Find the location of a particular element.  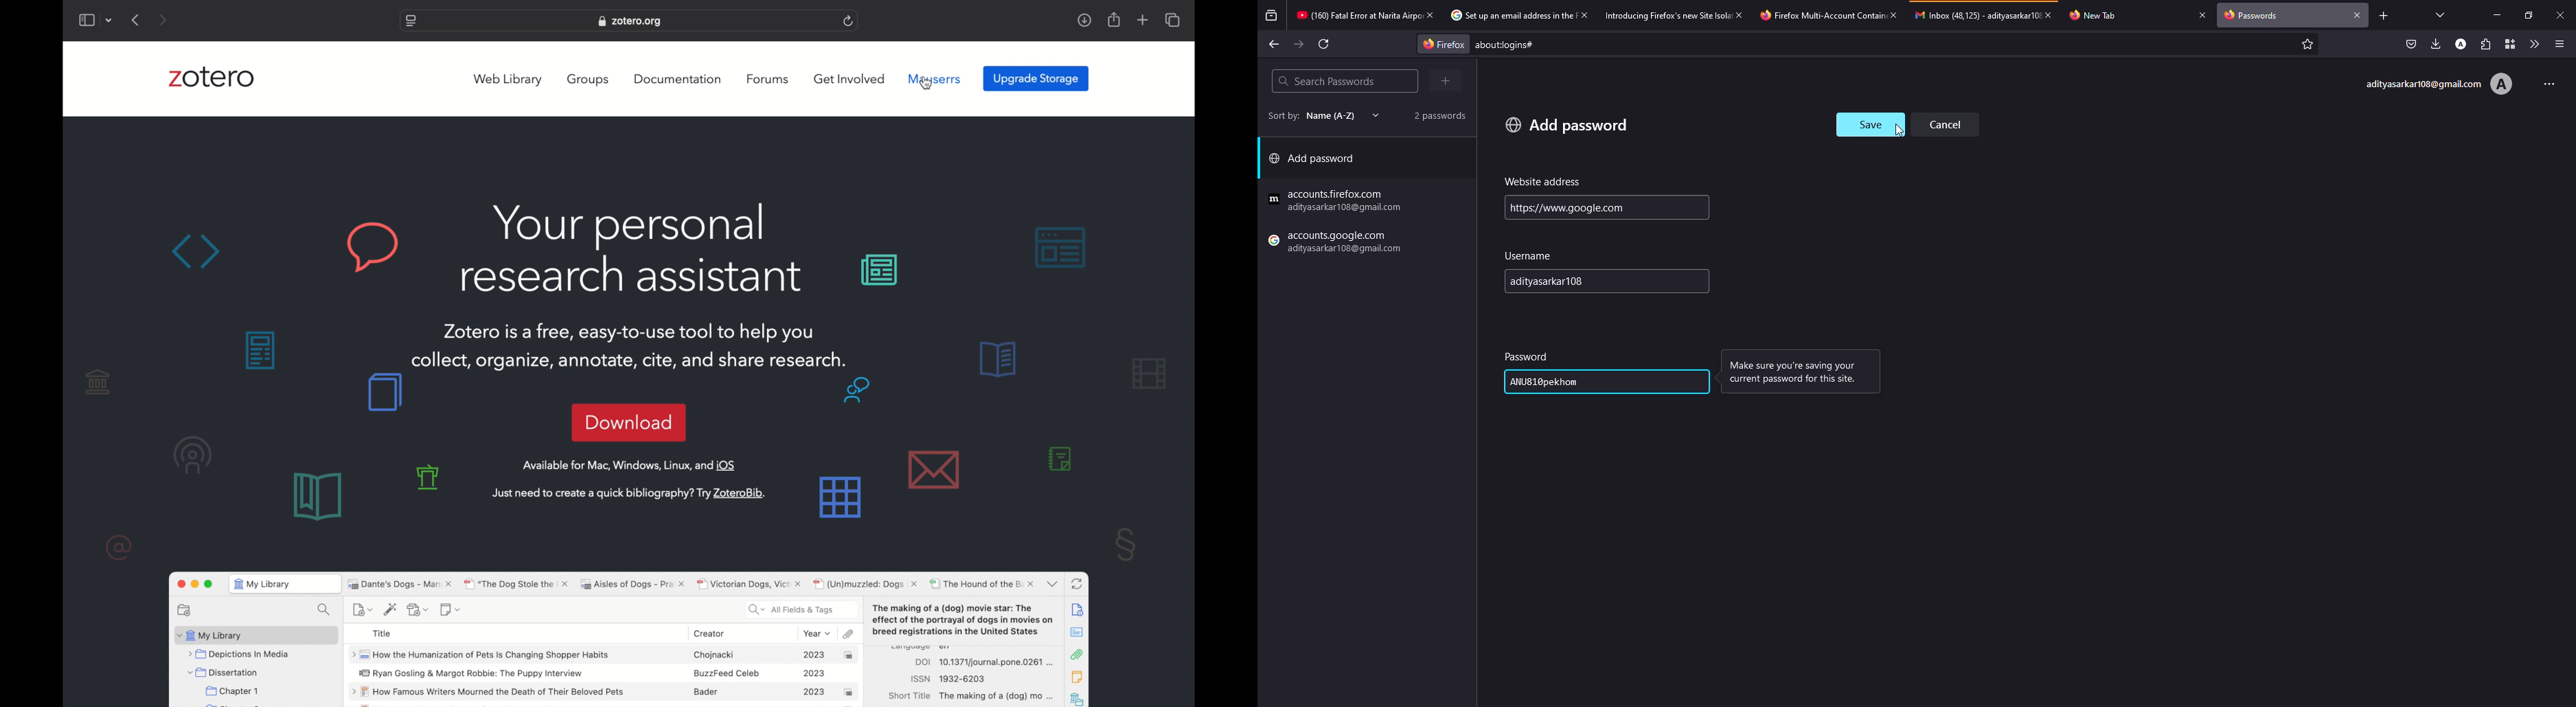

zotero is located at coordinates (212, 79).